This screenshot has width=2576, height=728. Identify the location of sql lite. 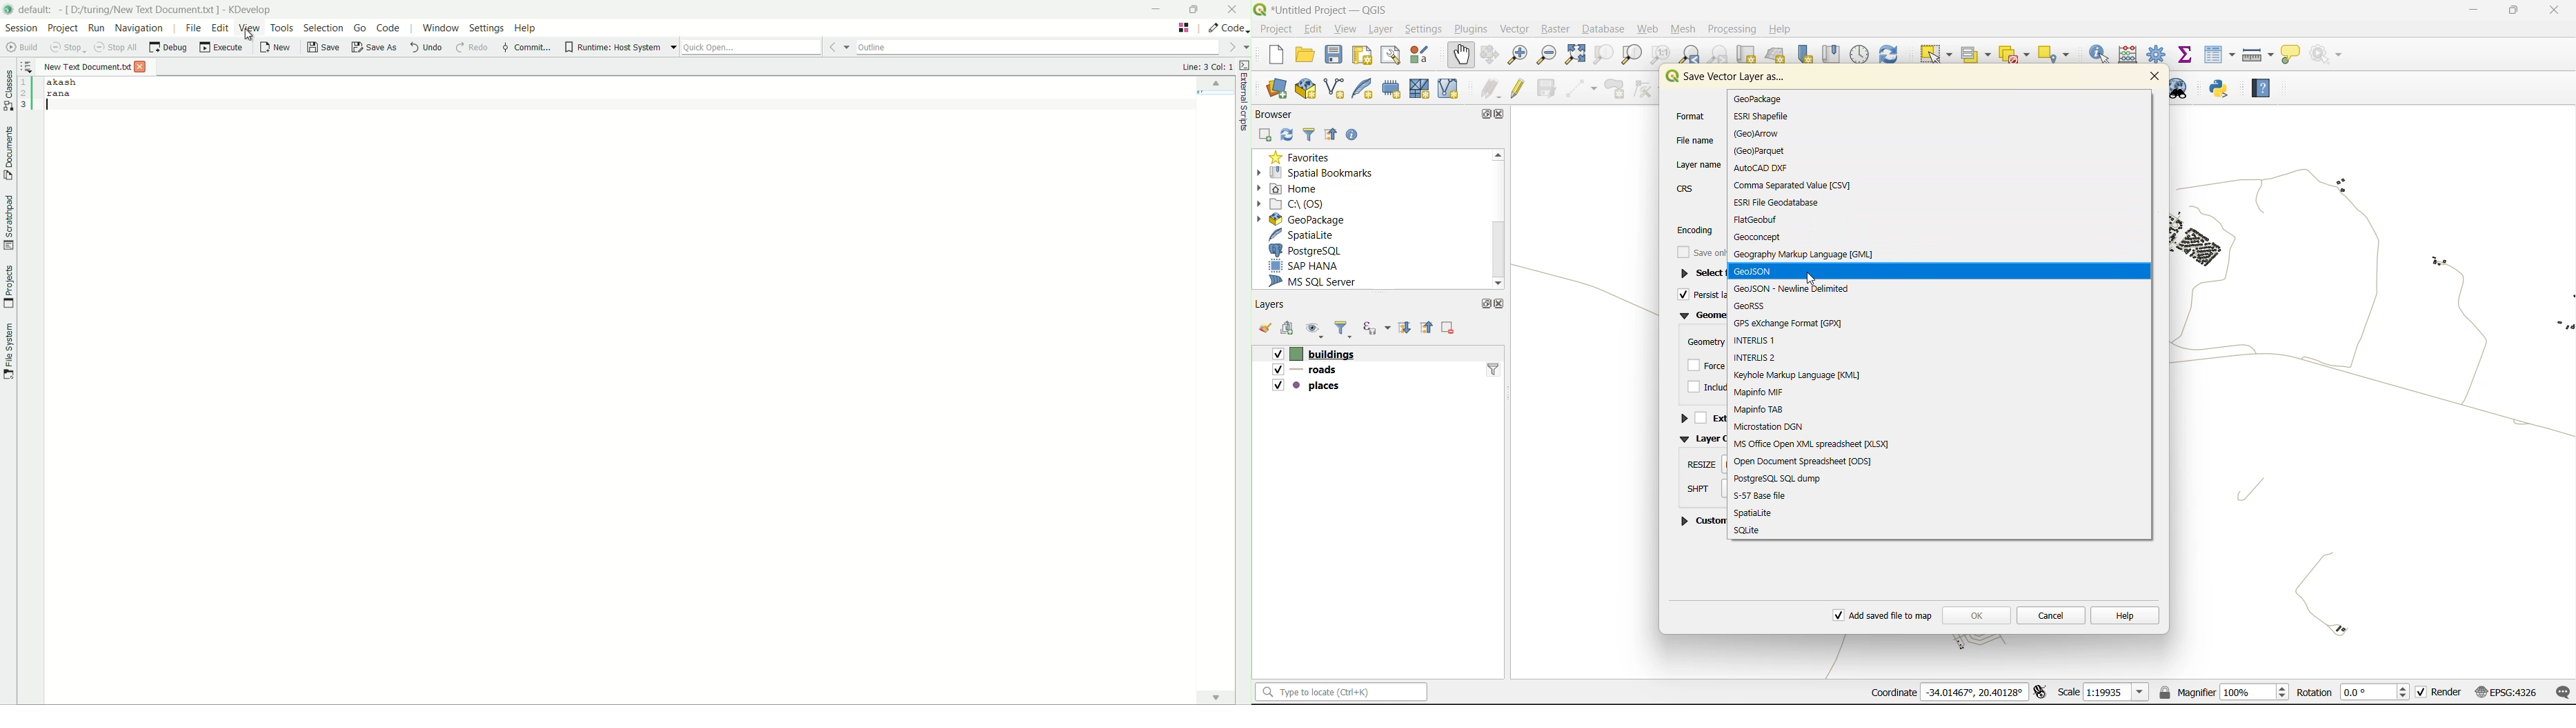
(1750, 530).